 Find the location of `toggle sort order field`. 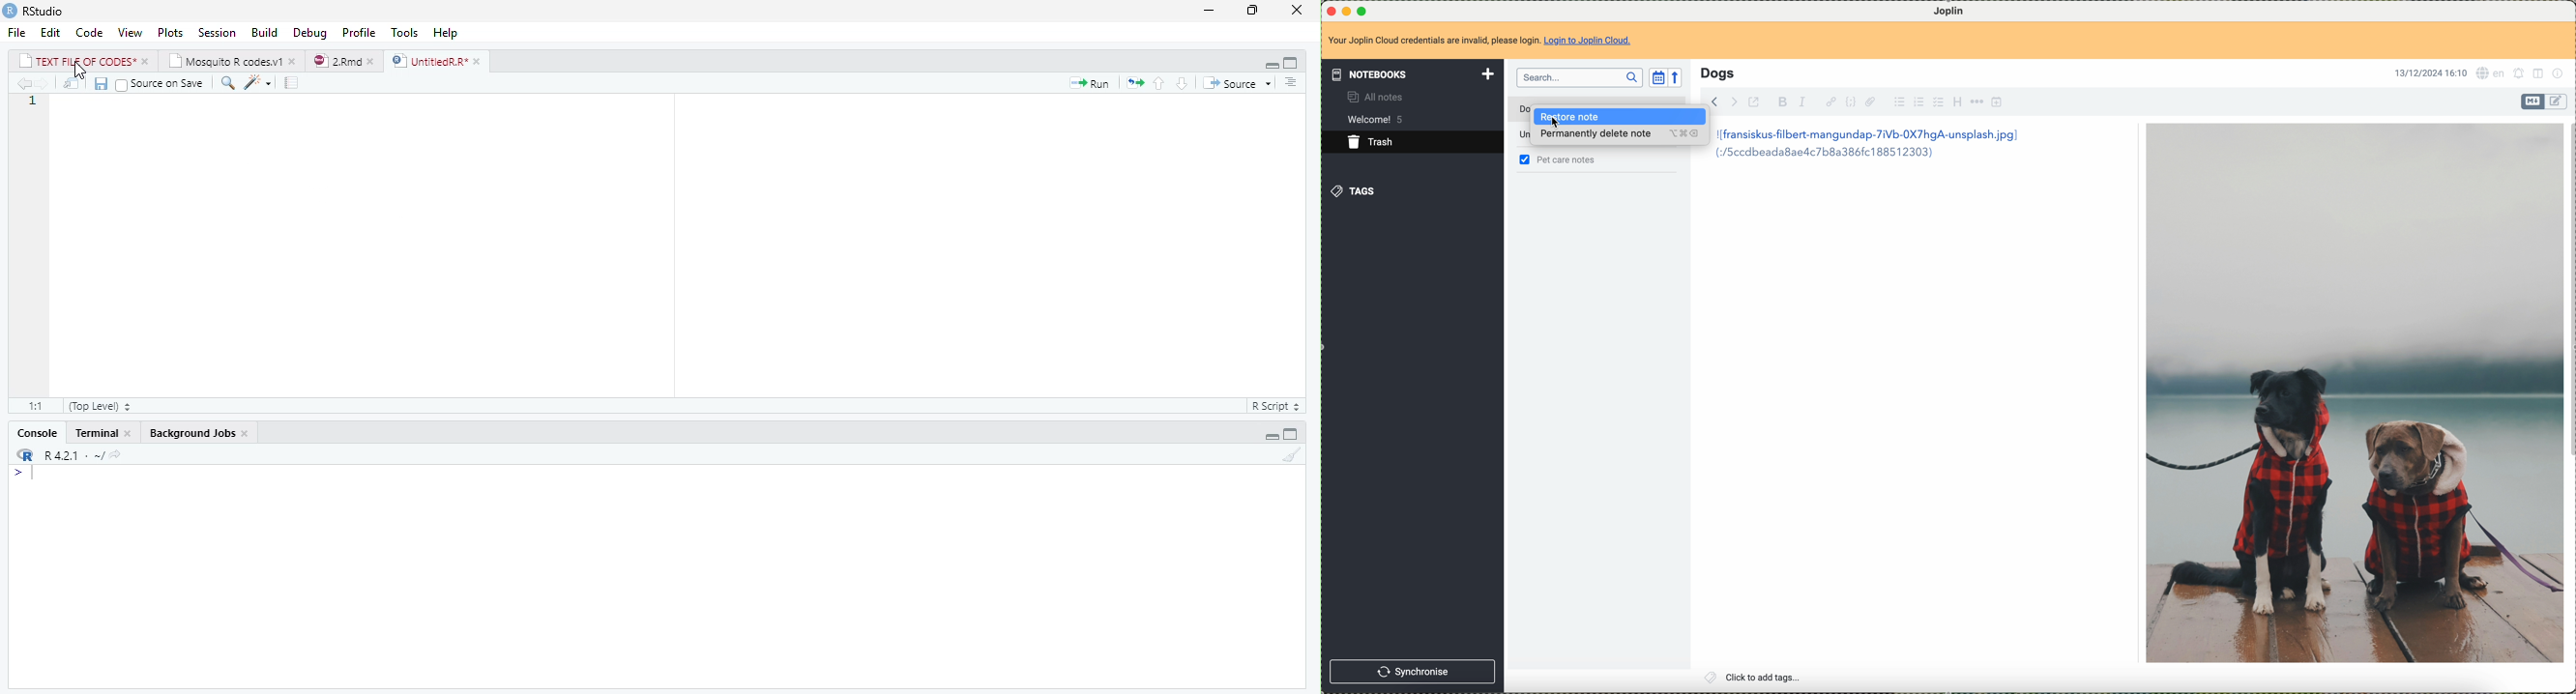

toggle sort order field is located at coordinates (1656, 79).